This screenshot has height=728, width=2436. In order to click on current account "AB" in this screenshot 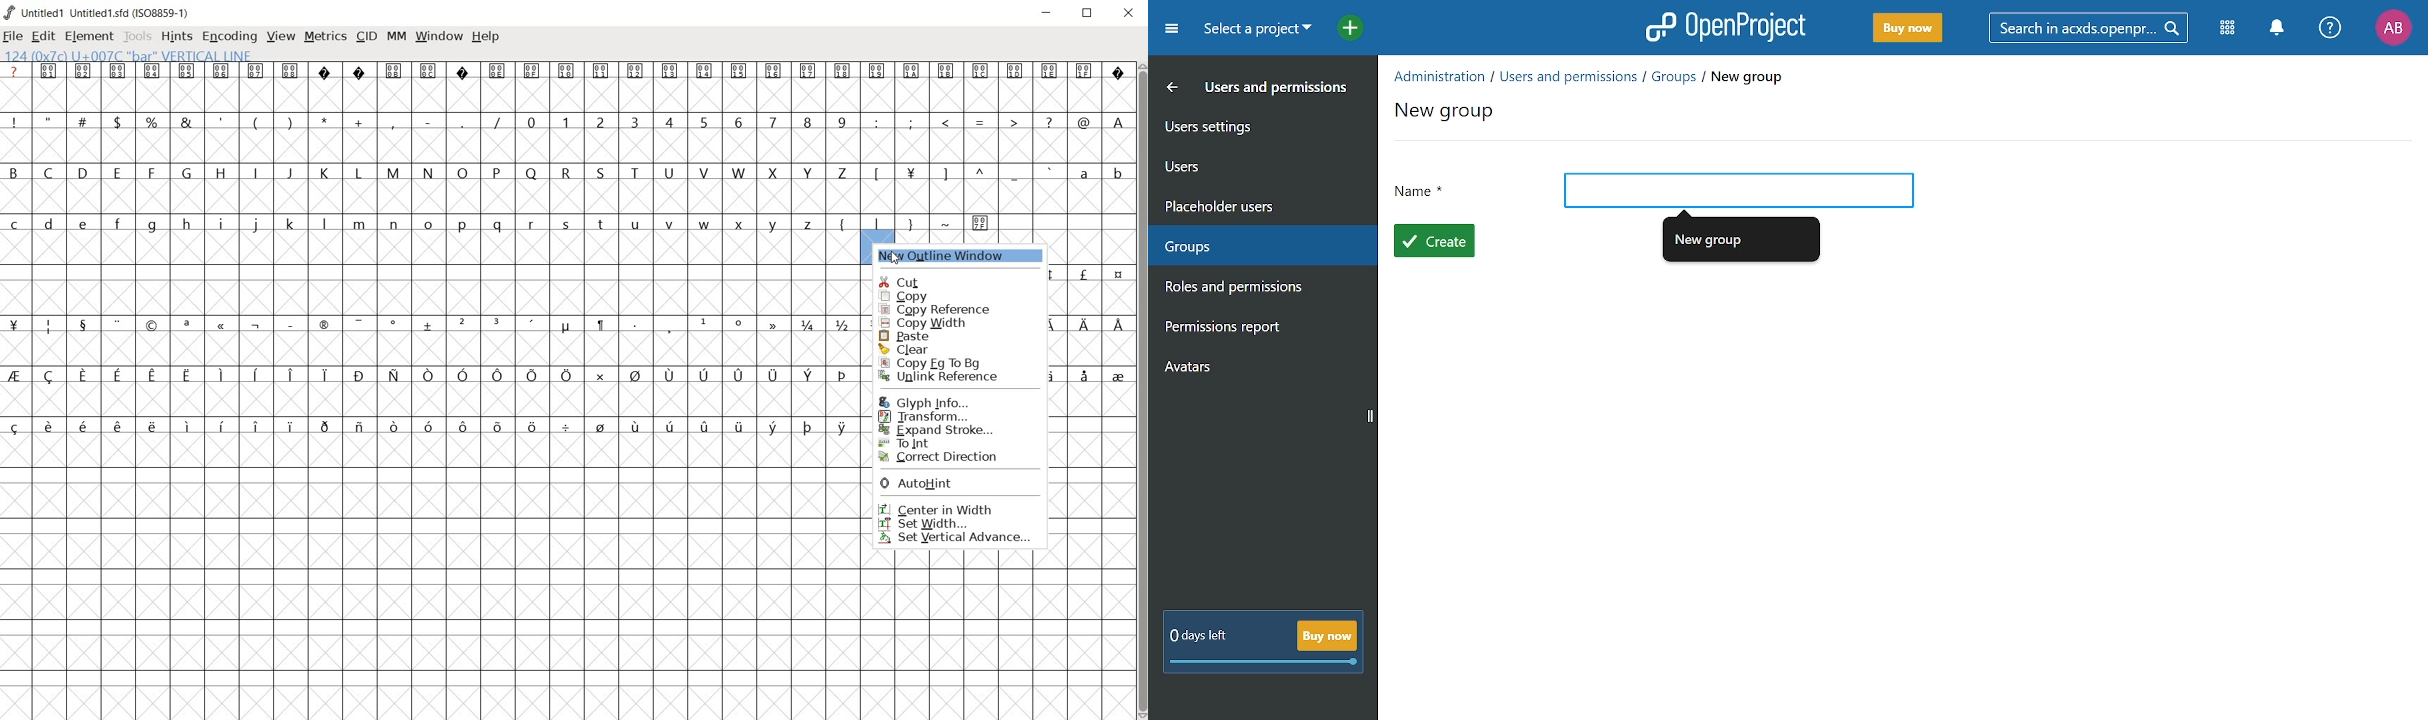, I will do `click(2393, 29)`.